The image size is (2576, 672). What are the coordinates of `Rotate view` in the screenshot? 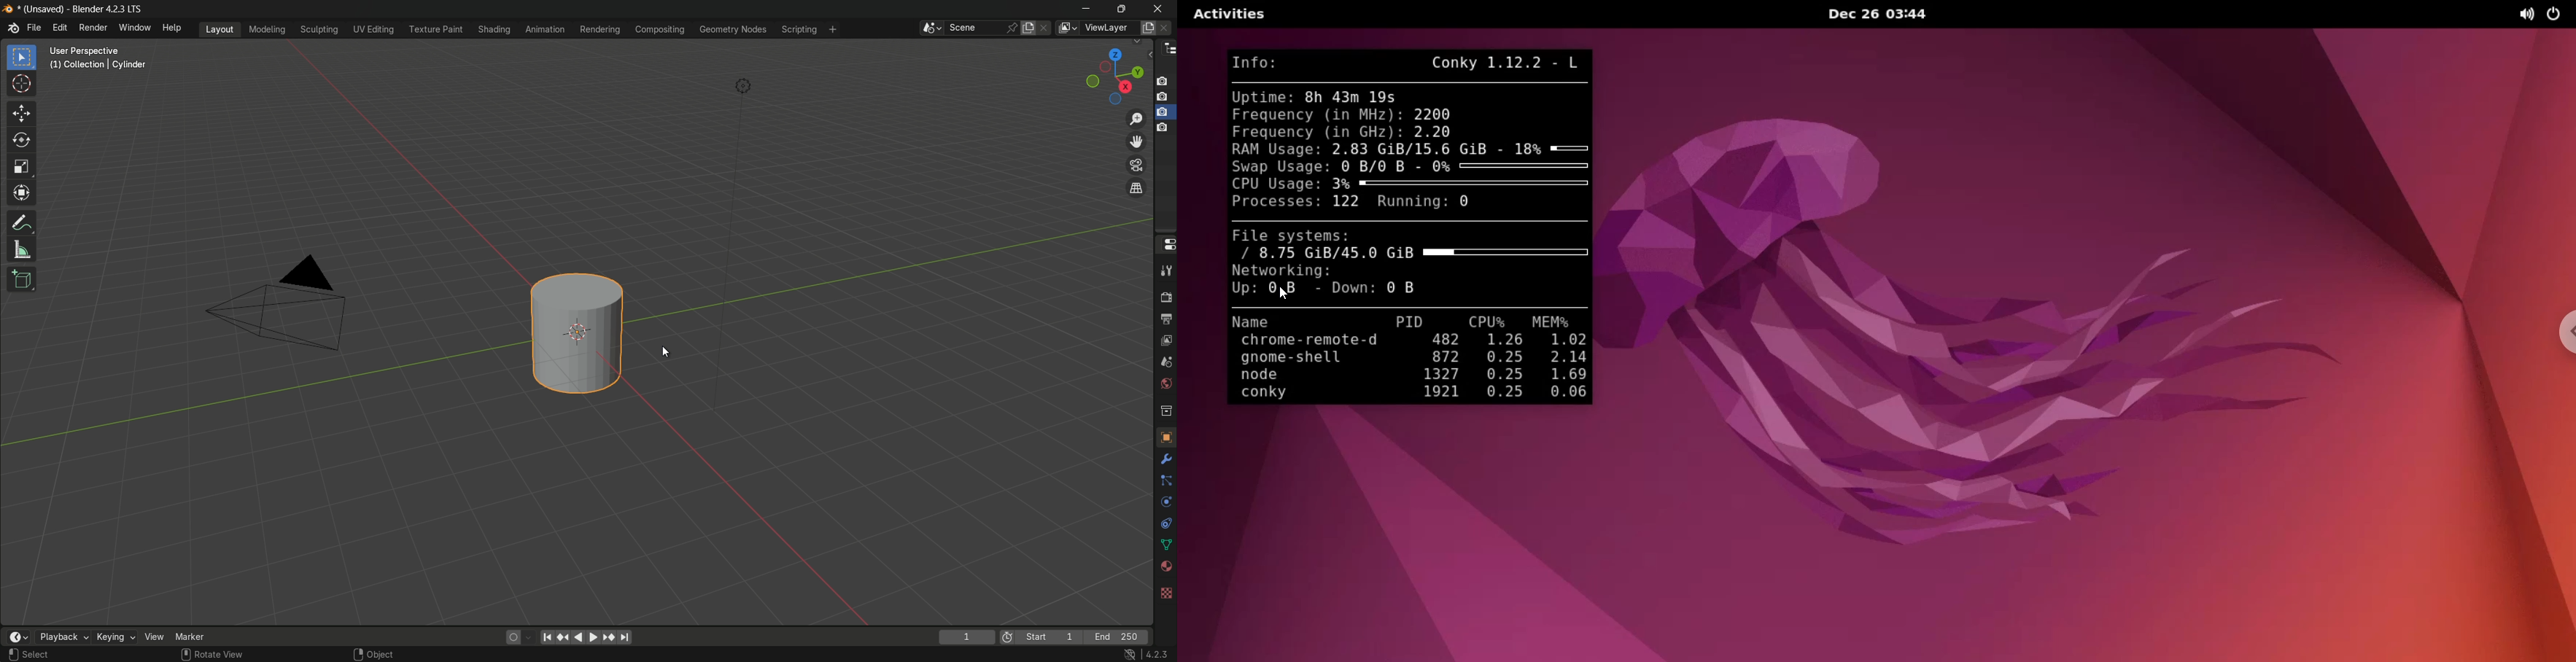 It's located at (223, 655).